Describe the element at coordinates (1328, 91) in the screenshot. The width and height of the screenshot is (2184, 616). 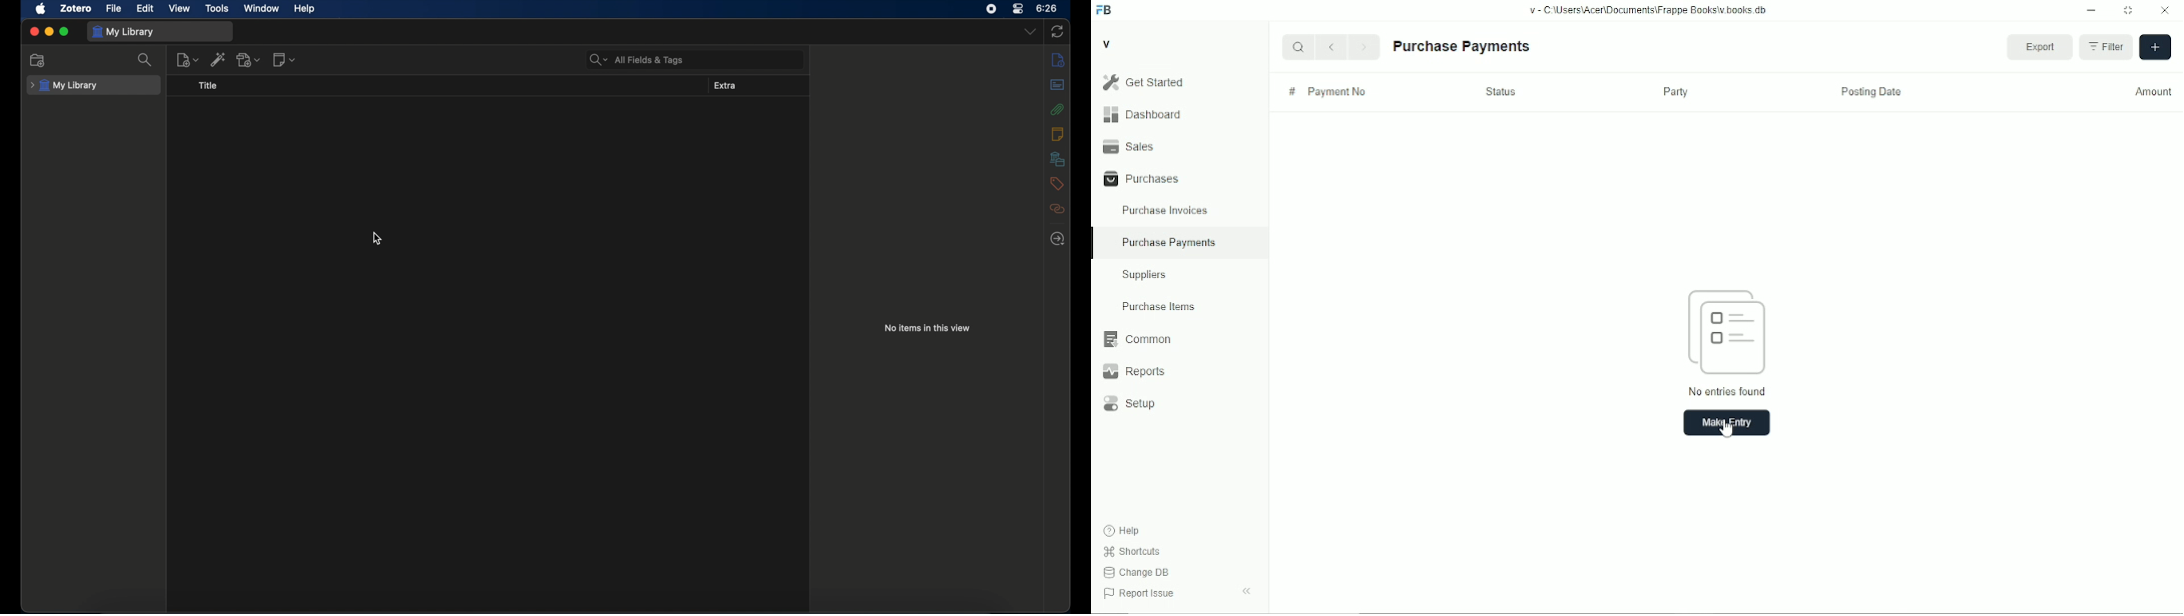
I see `# Payment No` at that location.